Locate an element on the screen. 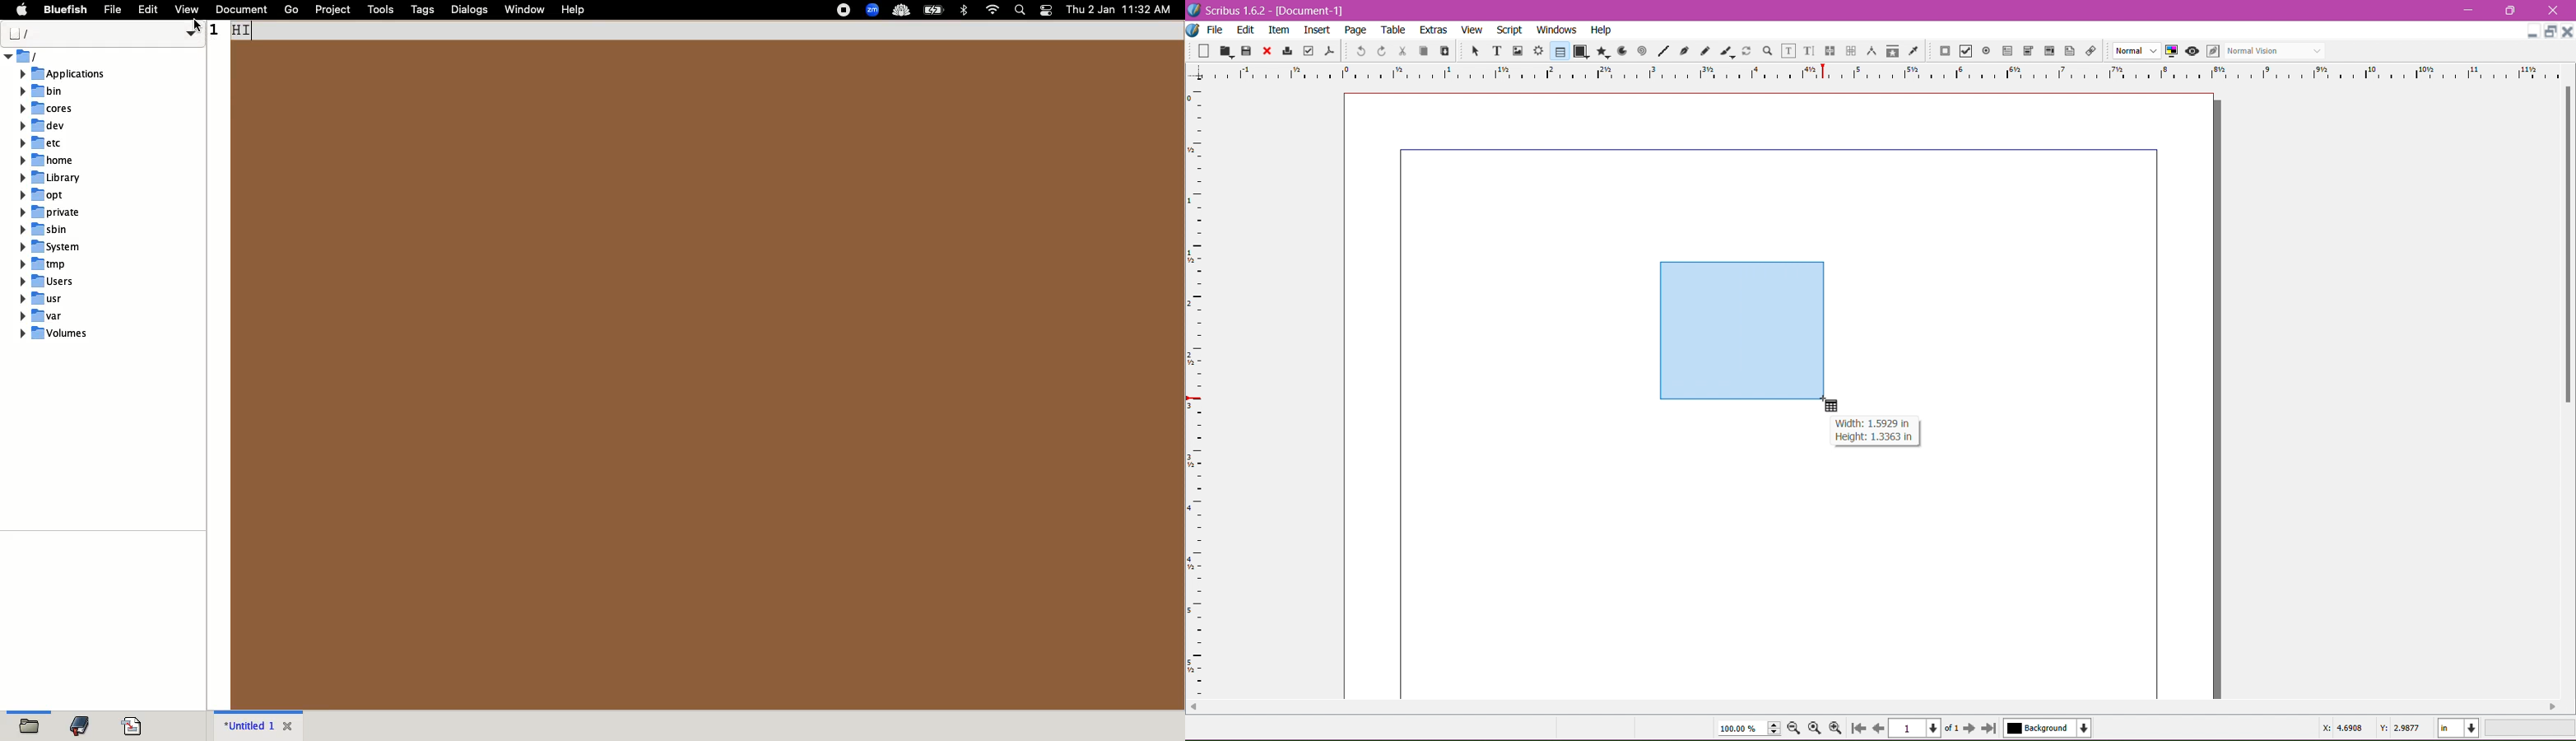 The image size is (2576, 756). Text Frame is located at coordinates (1493, 51).